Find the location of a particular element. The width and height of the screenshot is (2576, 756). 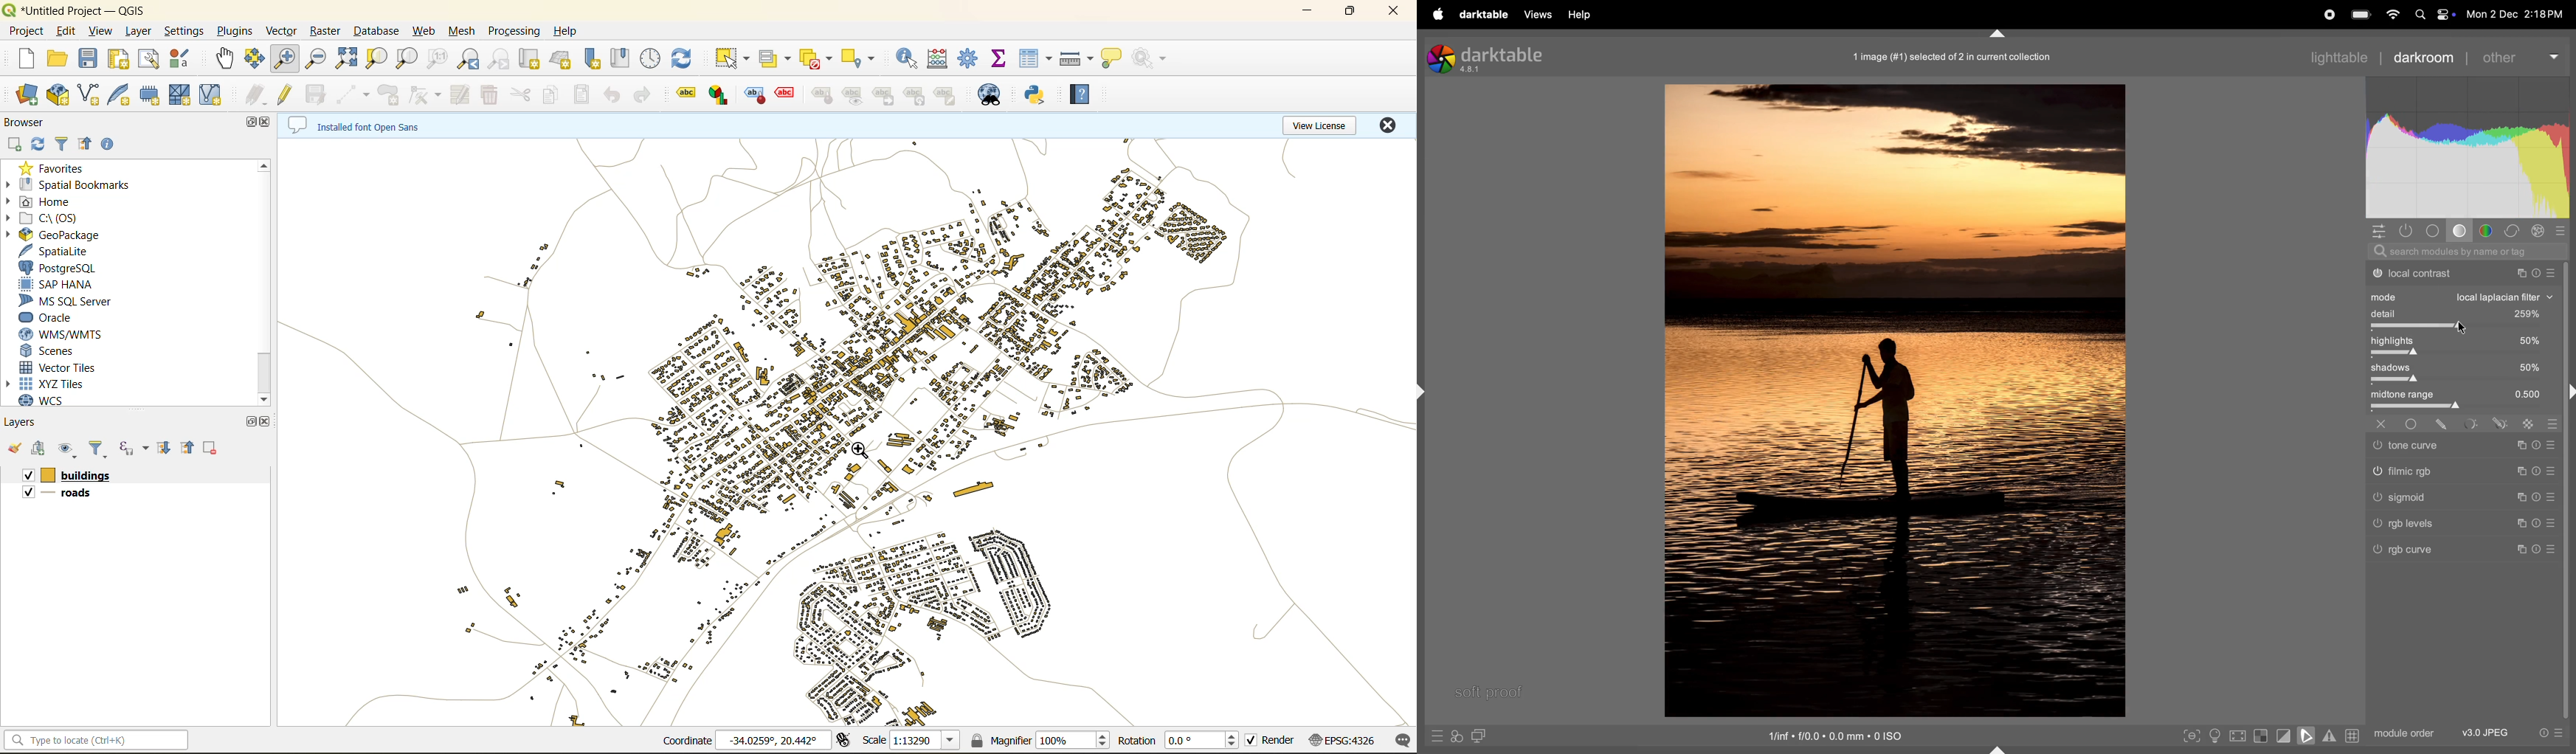

collapse all is located at coordinates (186, 446).